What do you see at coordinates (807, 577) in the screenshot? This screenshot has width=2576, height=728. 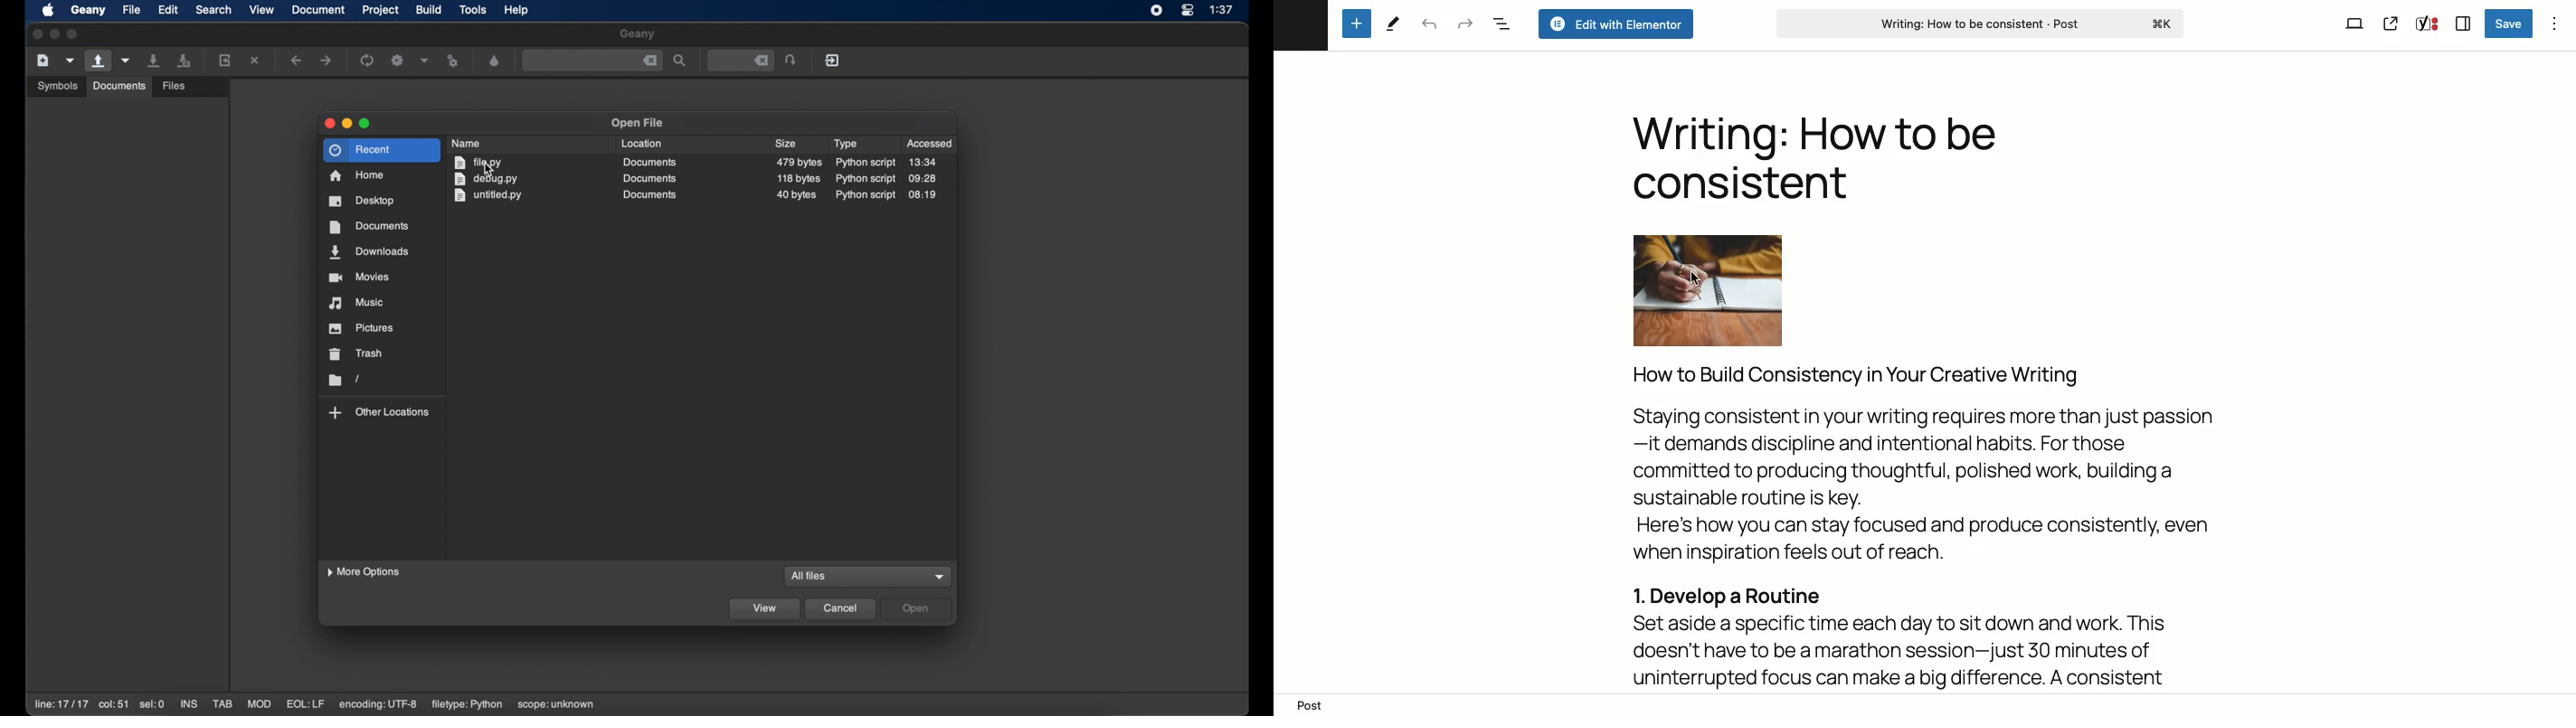 I see `all files` at bounding box center [807, 577].